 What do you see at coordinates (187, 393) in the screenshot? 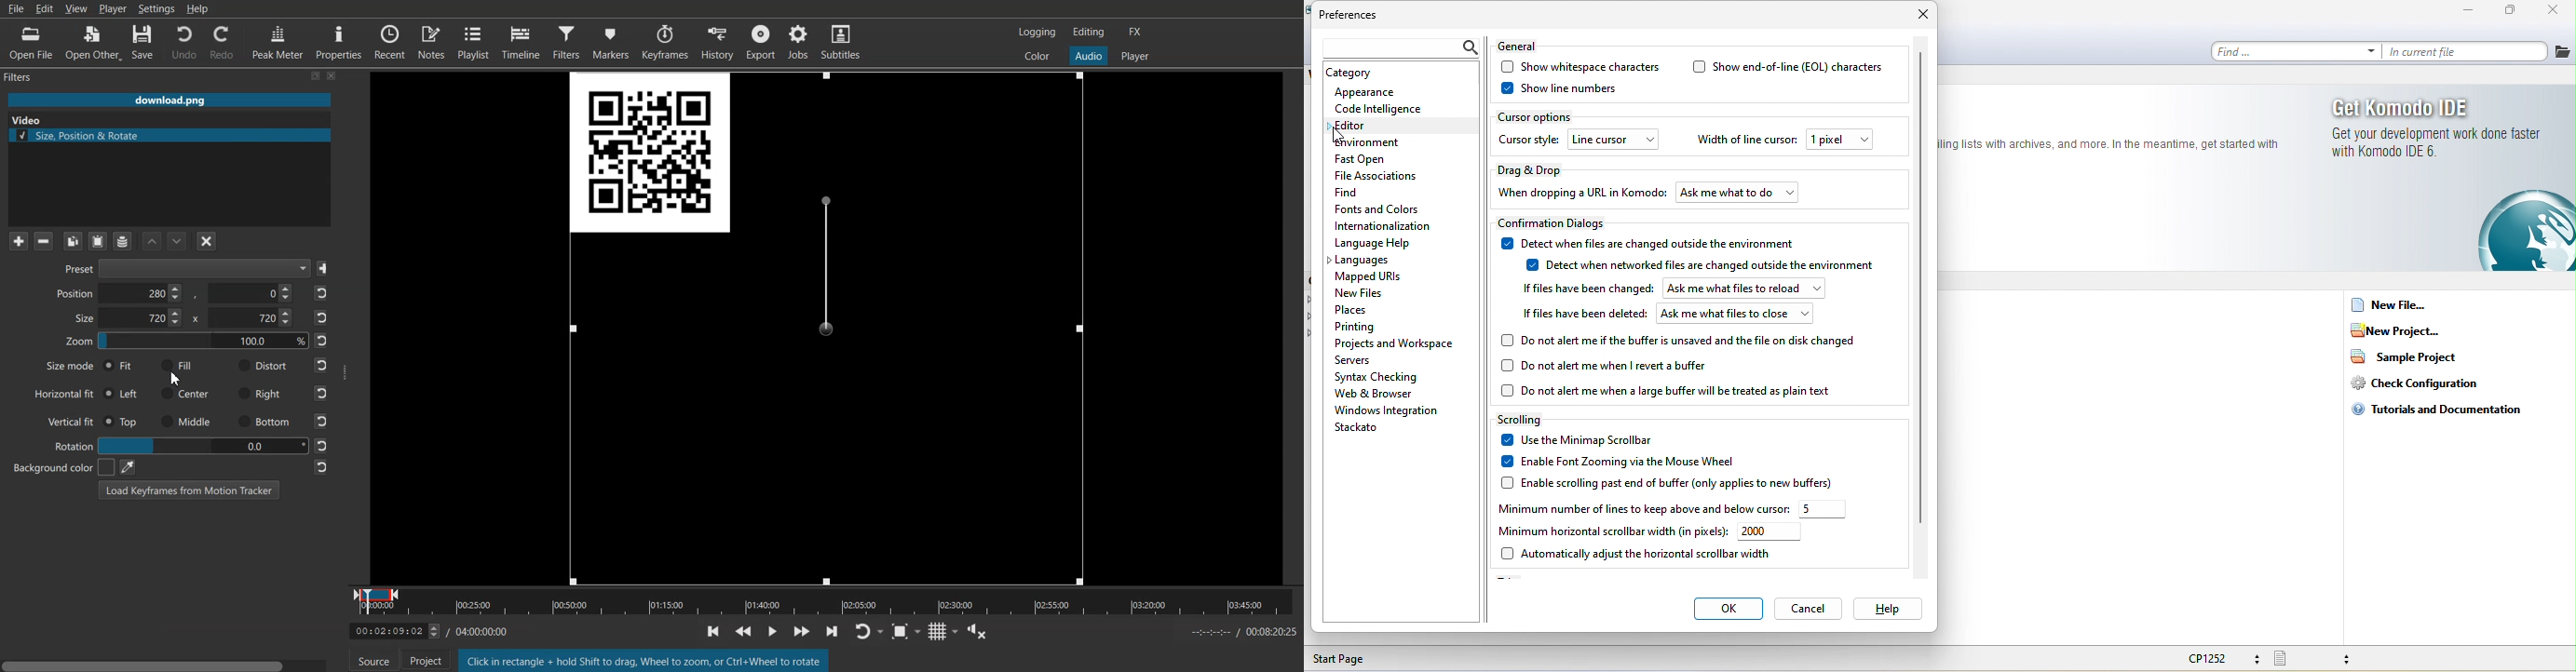
I see `Center` at bounding box center [187, 393].